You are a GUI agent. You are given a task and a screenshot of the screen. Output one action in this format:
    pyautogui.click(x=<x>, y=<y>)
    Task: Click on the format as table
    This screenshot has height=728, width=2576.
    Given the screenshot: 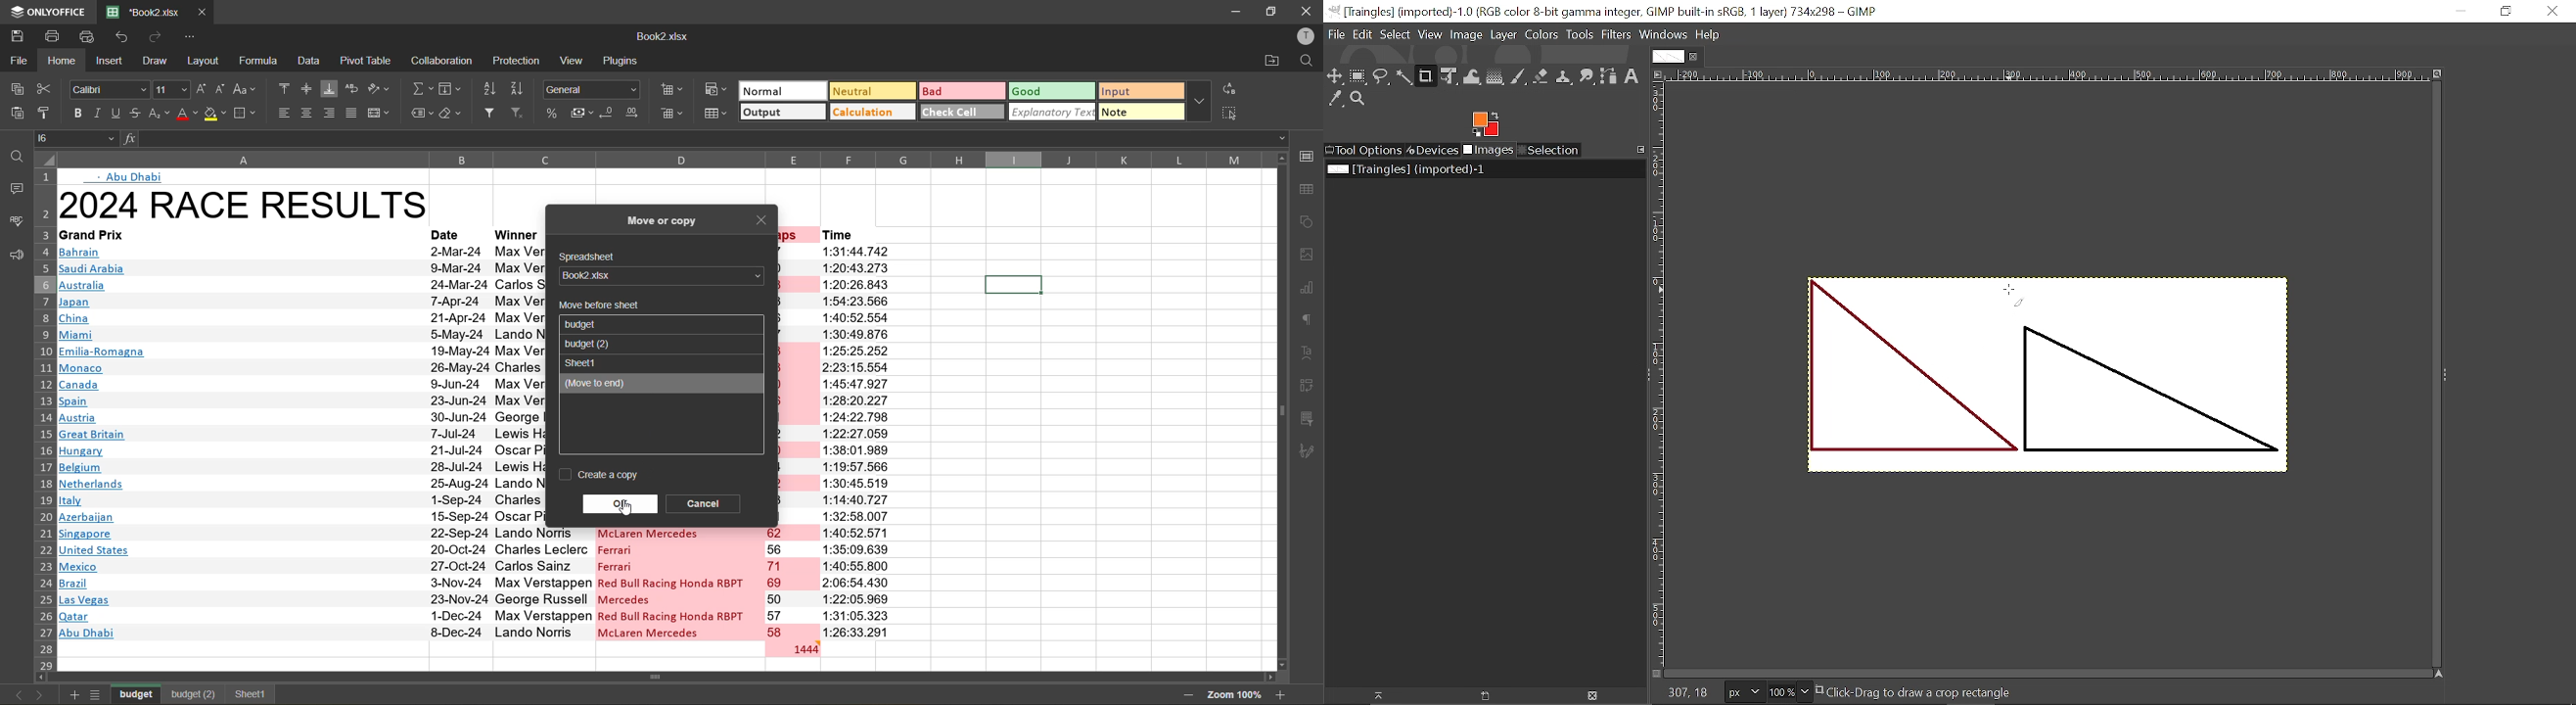 What is the action you would take?
    pyautogui.click(x=717, y=113)
    